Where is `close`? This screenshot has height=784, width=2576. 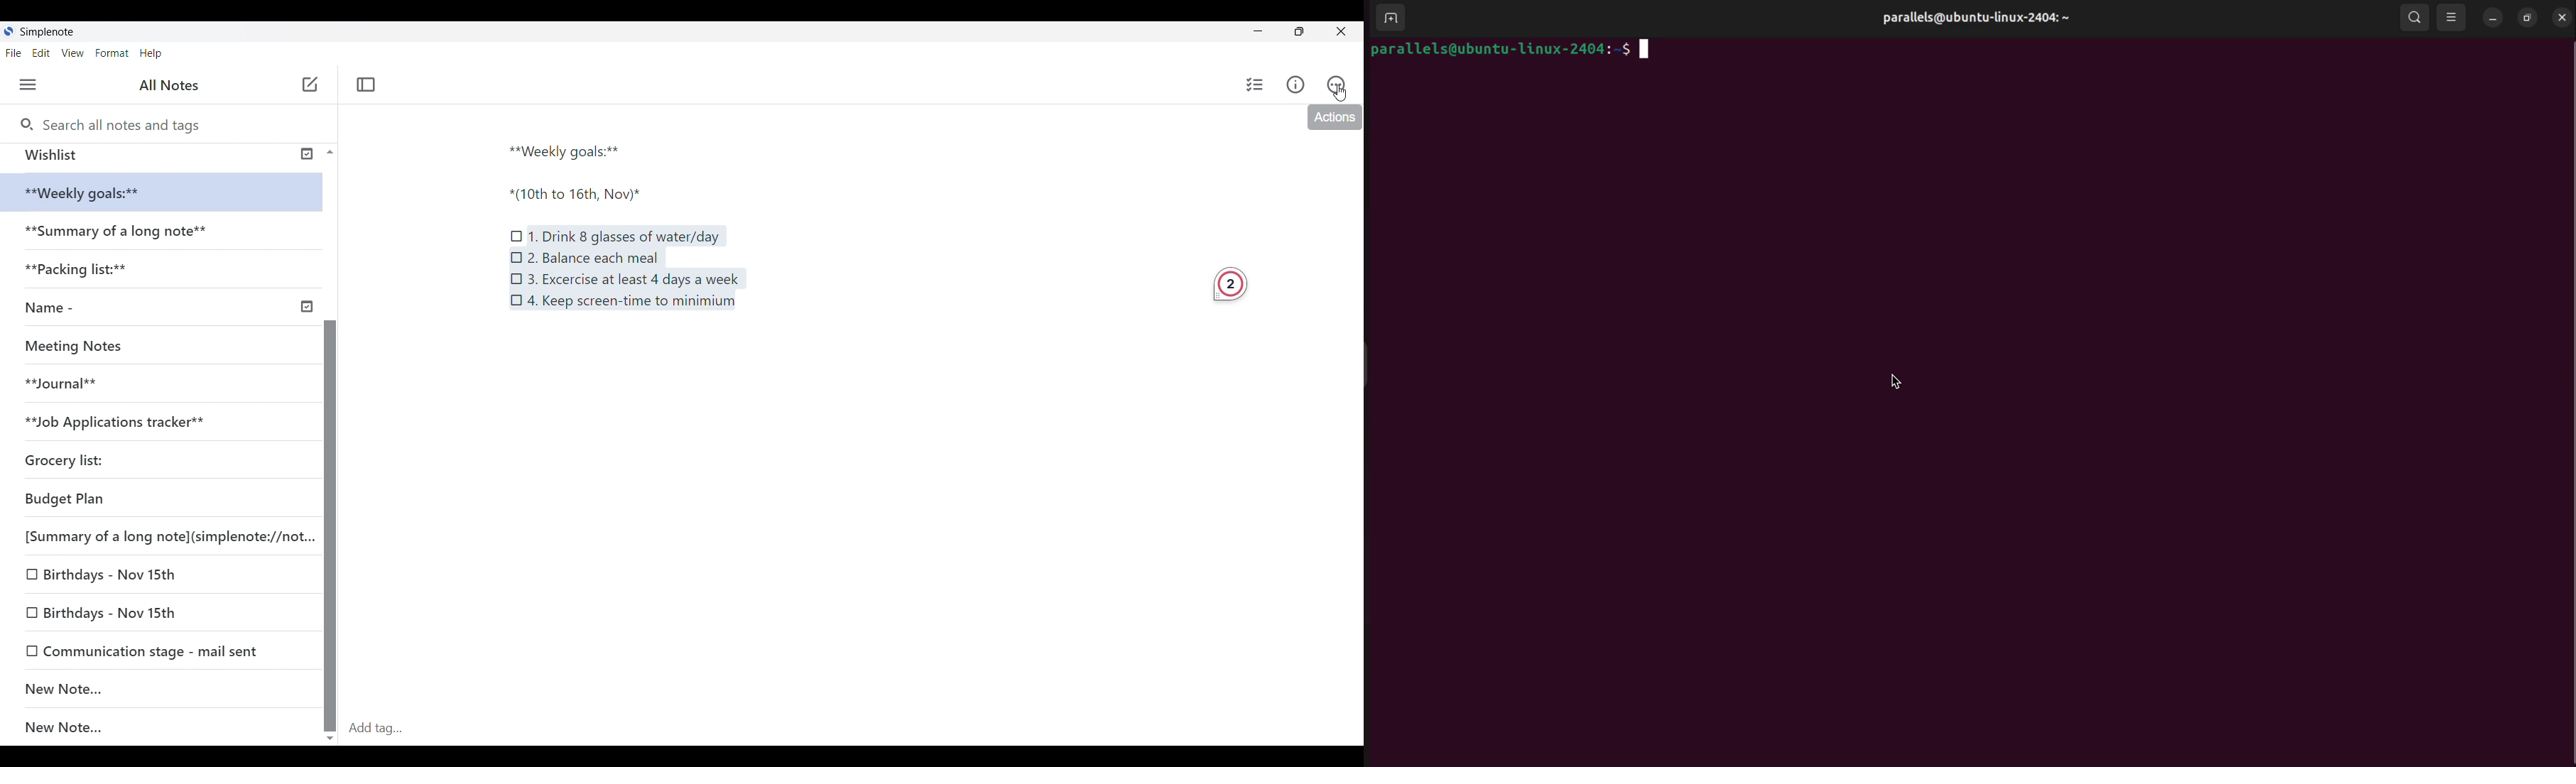 close is located at coordinates (2563, 17).